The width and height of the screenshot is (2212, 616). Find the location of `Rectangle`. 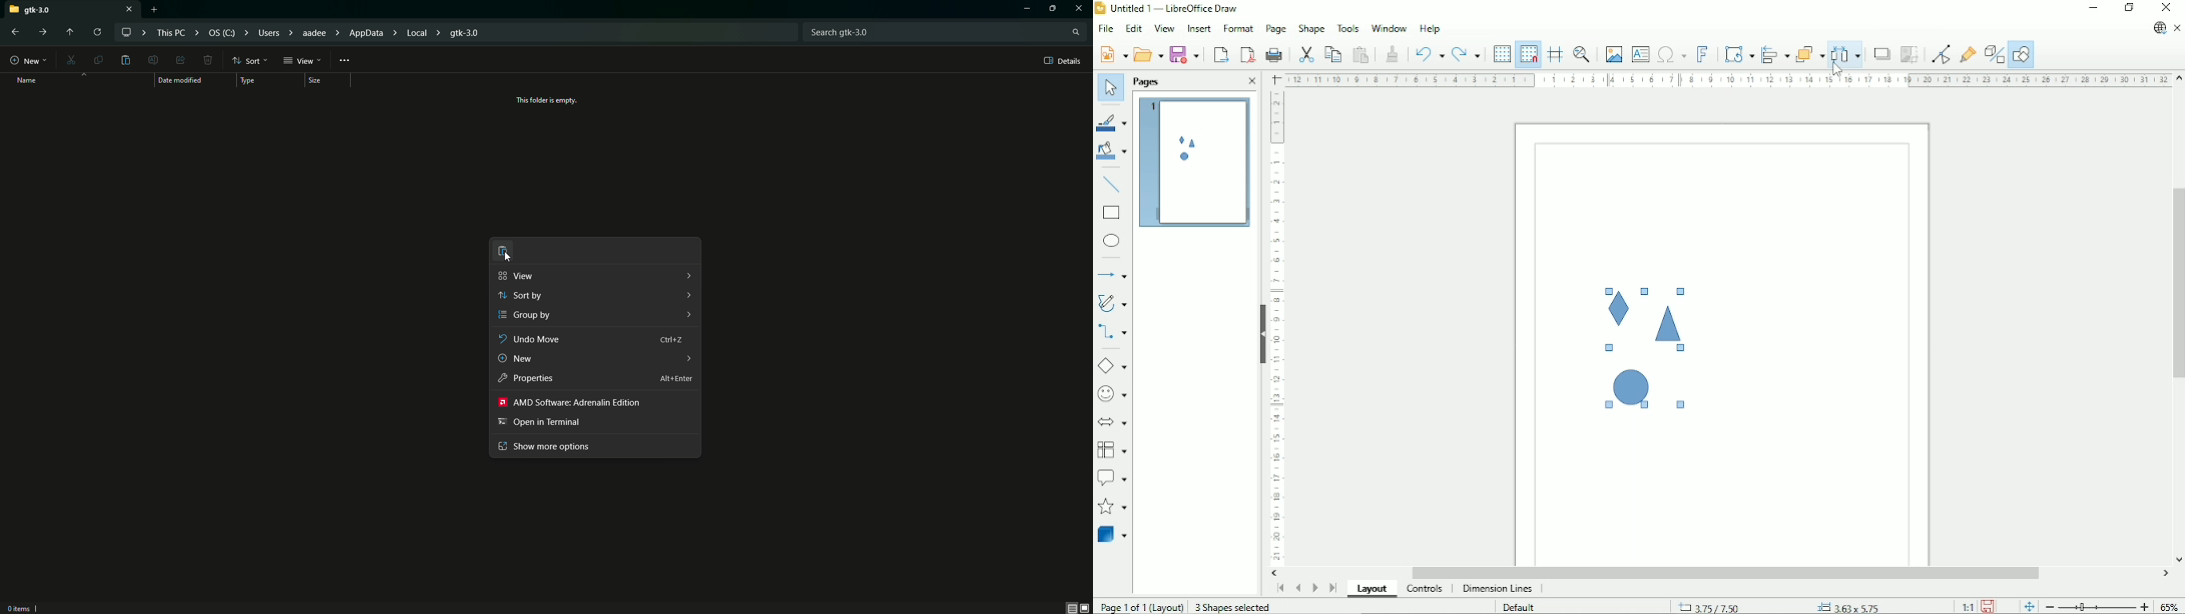

Rectangle is located at coordinates (1112, 213).